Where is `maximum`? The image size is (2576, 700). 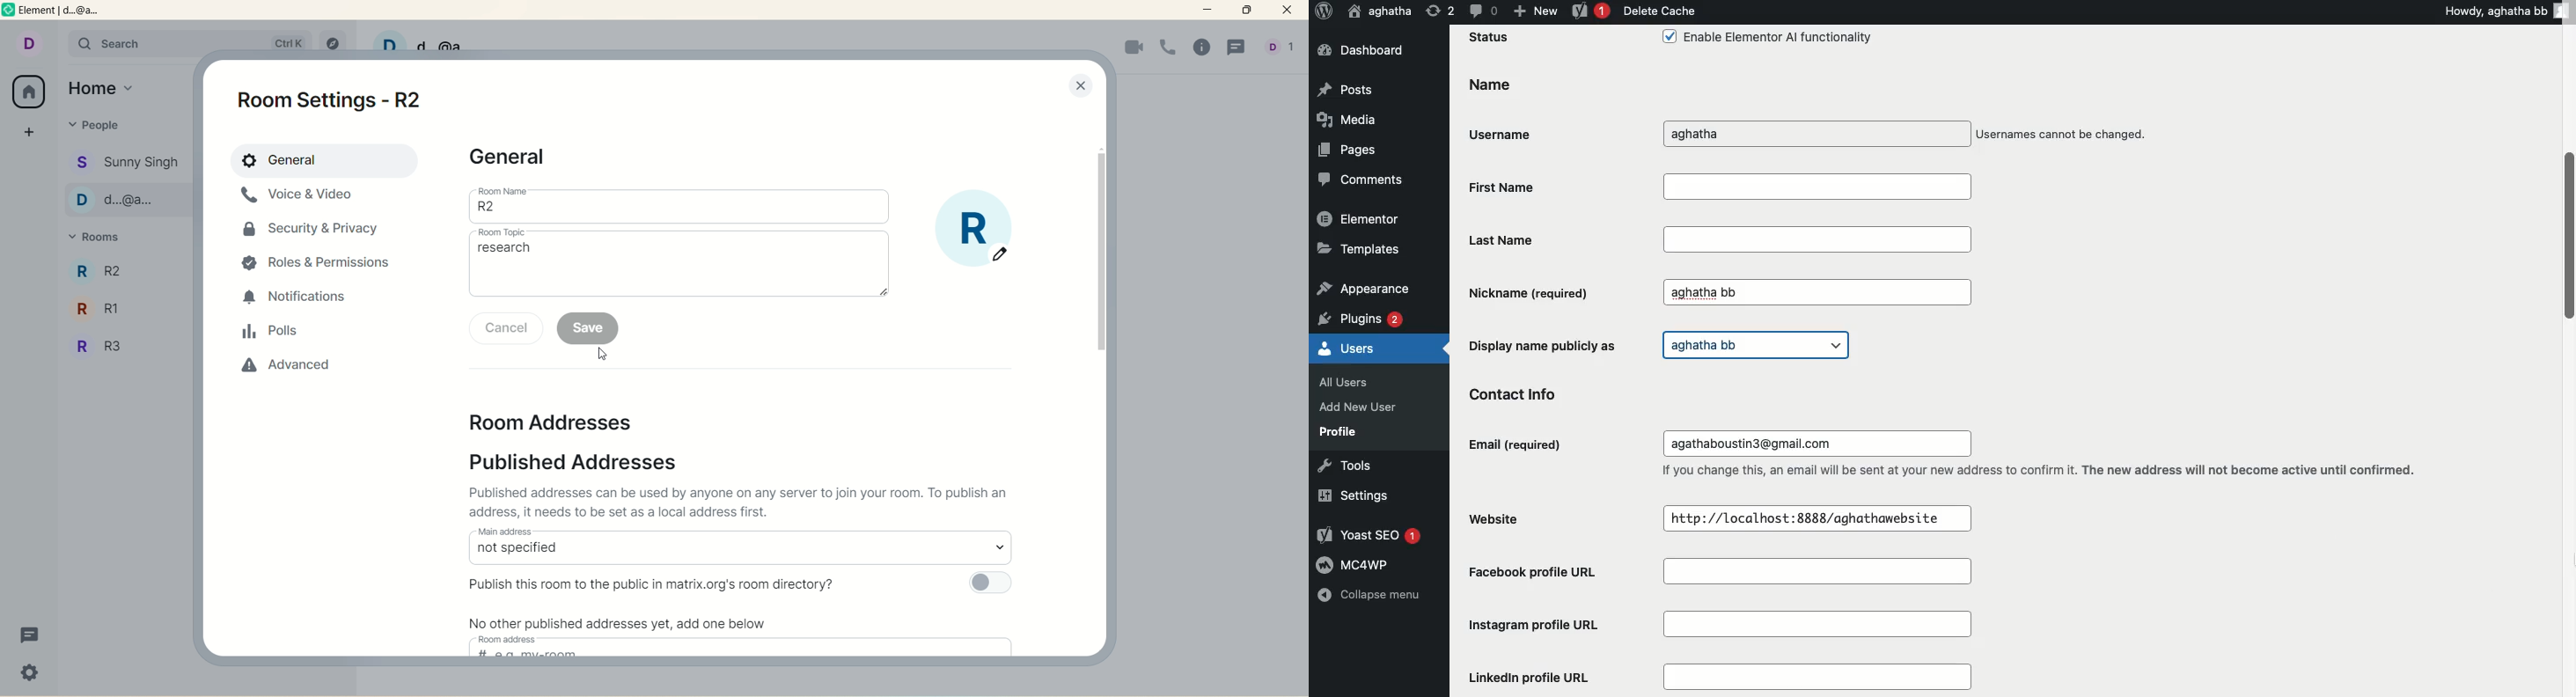
maximum is located at coordinates (1247, 10).